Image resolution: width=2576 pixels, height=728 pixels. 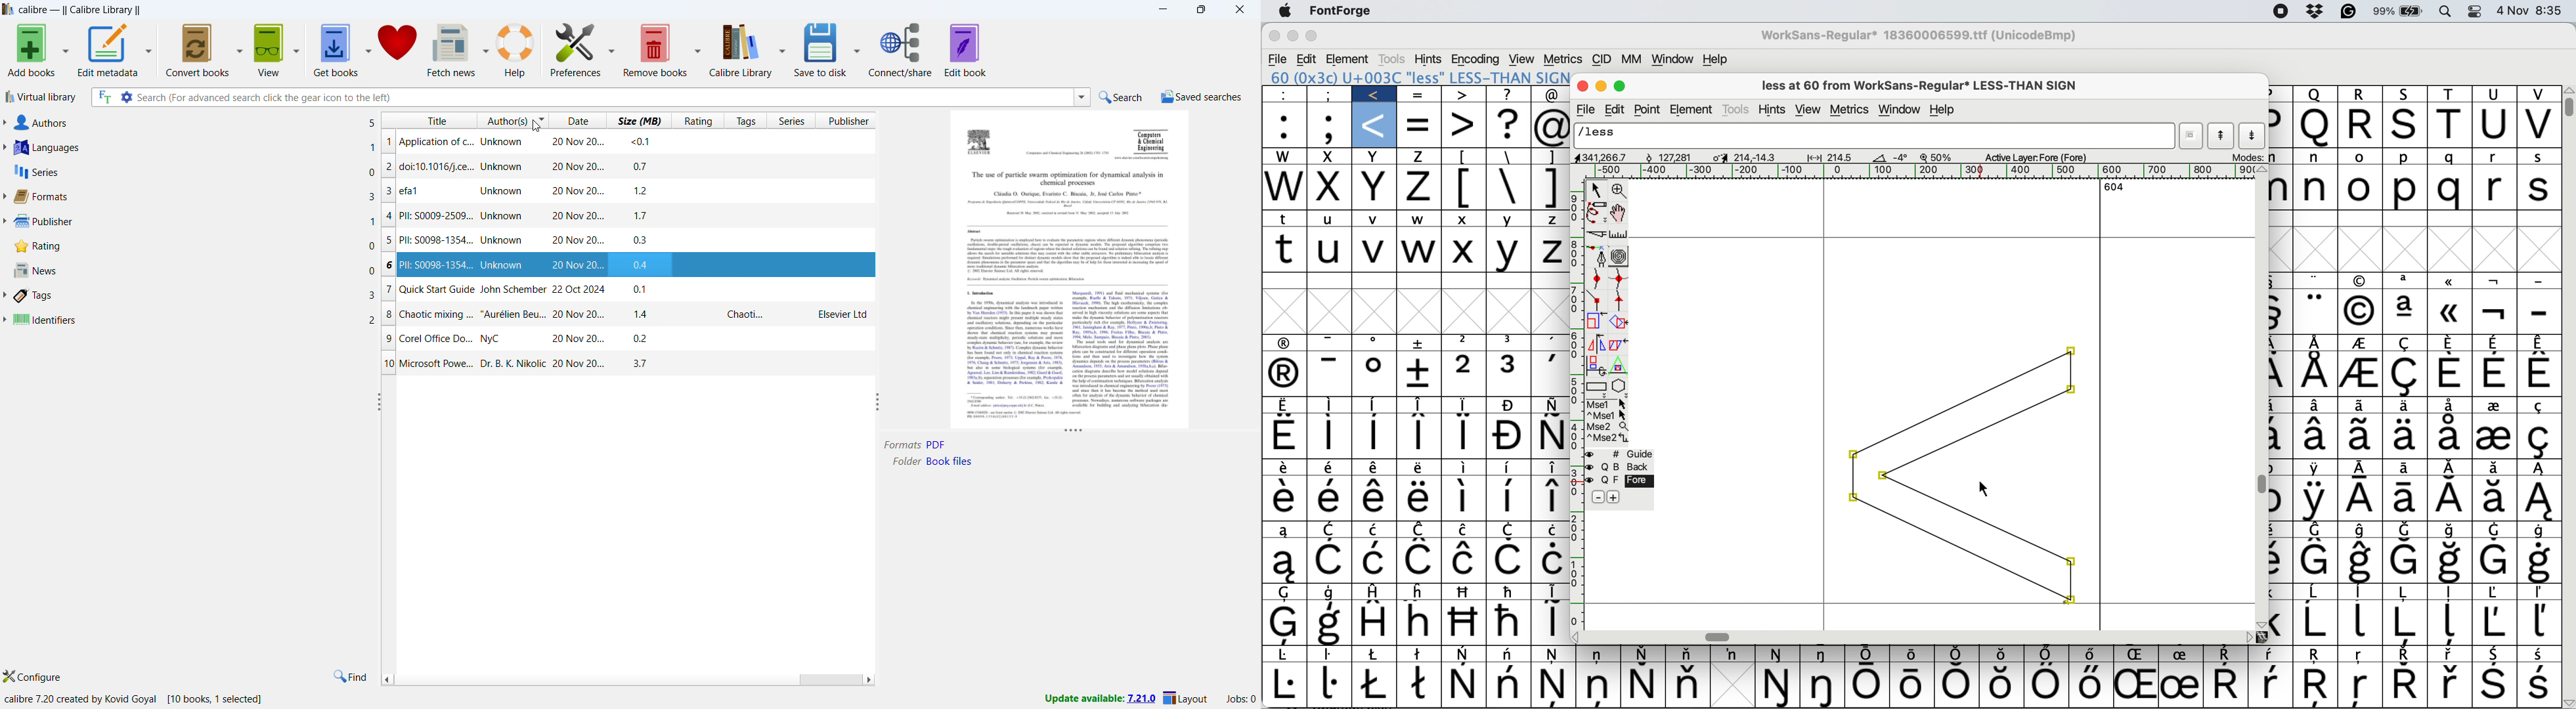 What do you see at coordinates (1913, 686) in the screenshot?
I see `Symbol` at bounding box center [1913, 686].